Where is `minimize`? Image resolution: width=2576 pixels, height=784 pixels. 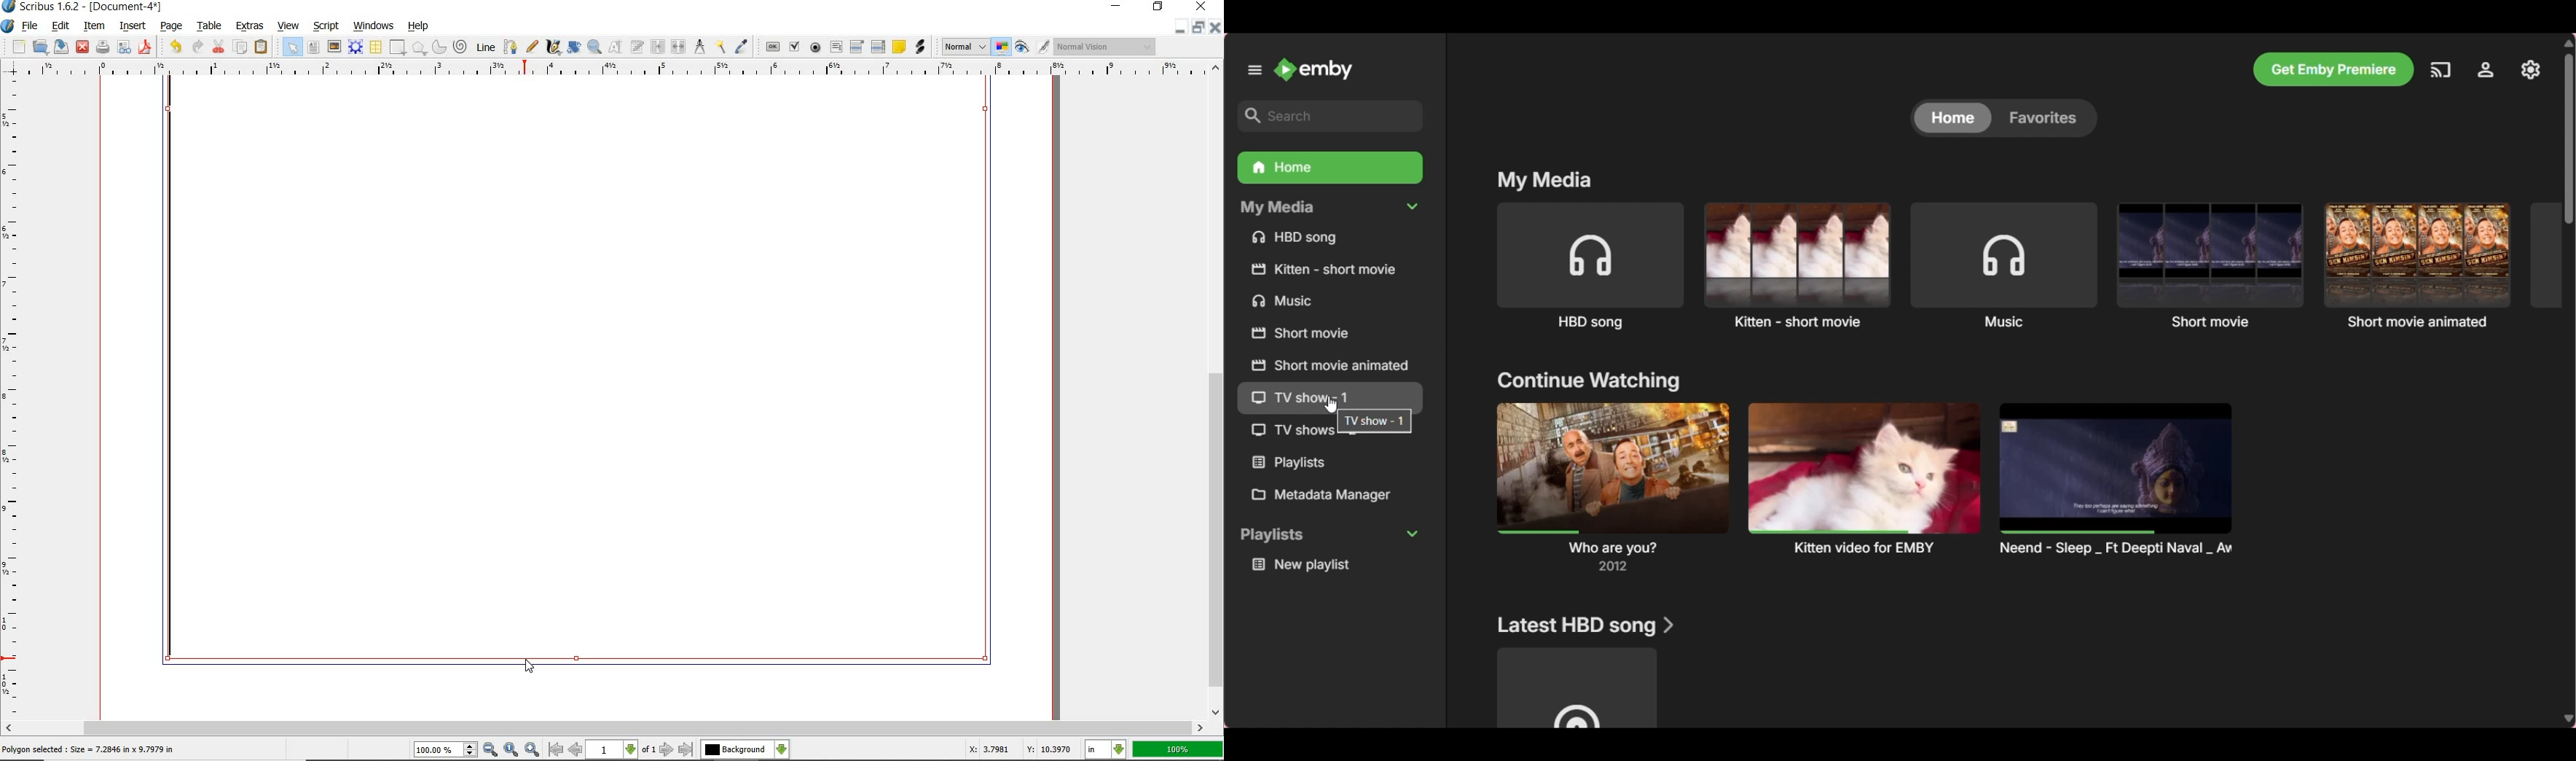 minimize is located at coordinates (1117, 7).